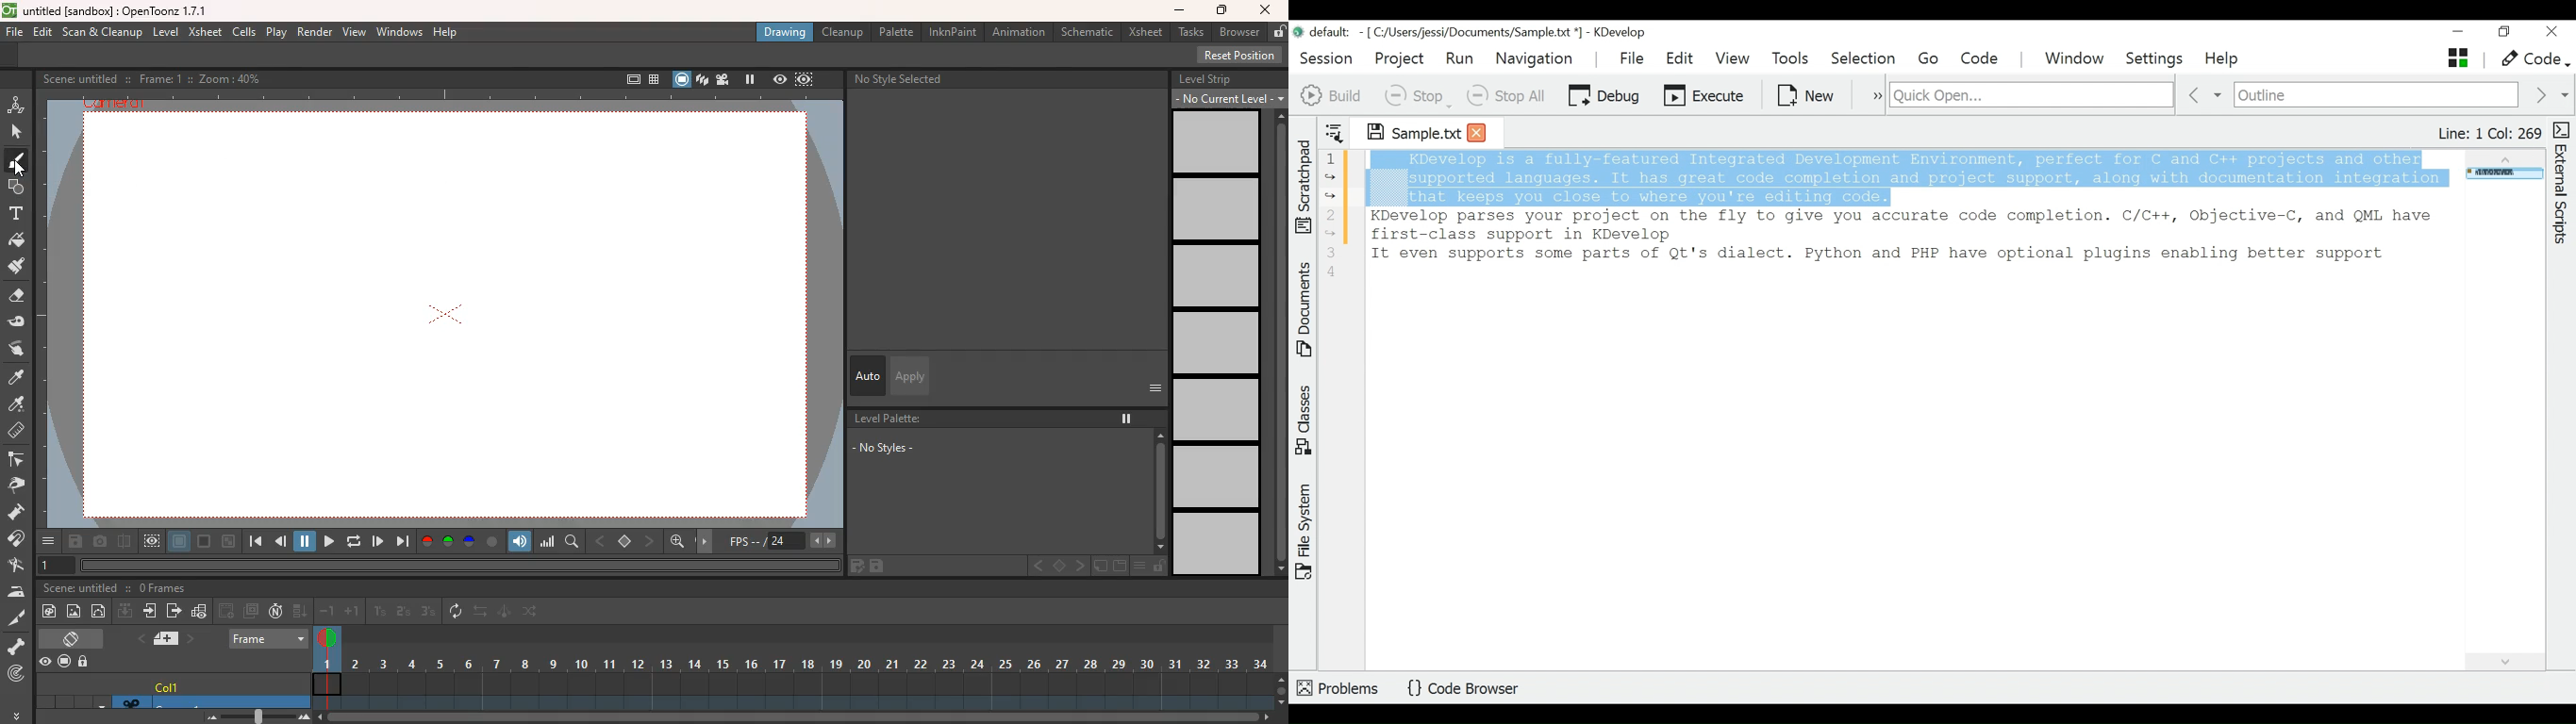  I want to click on Project, so click(1398, 58).